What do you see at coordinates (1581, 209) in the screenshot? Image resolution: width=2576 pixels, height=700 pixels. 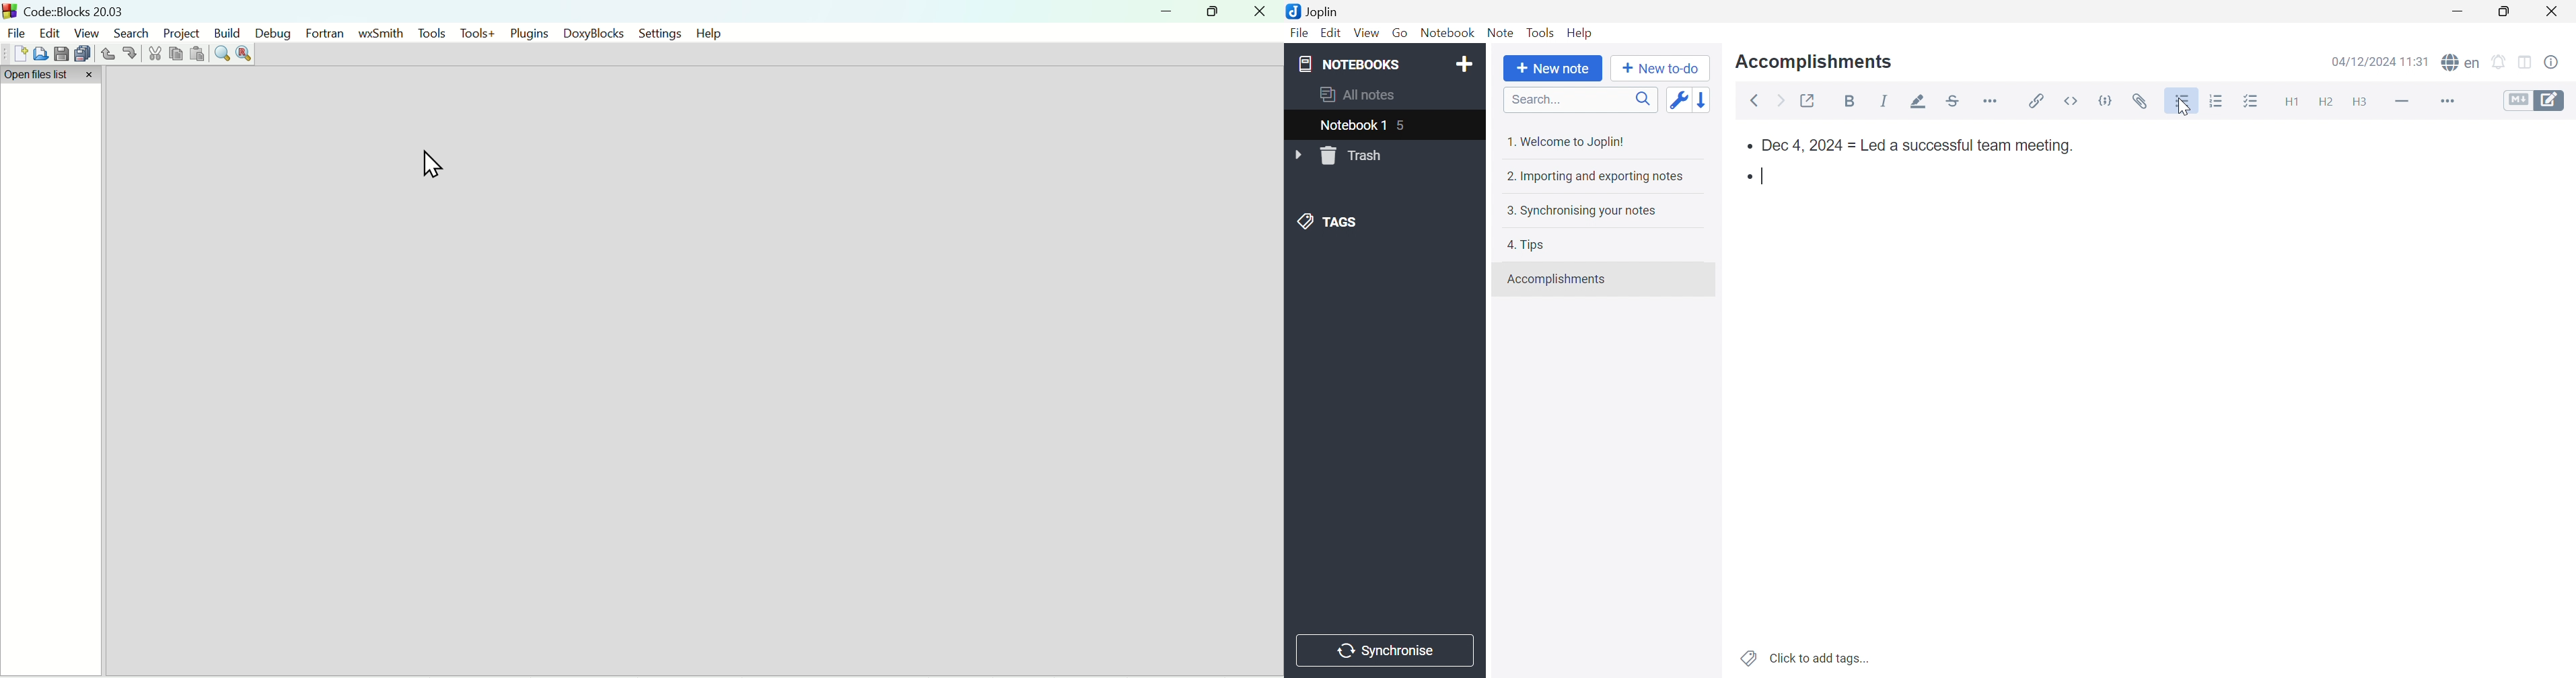 I see `3. Synchronising your notes` at bounding box center [1581, 209].